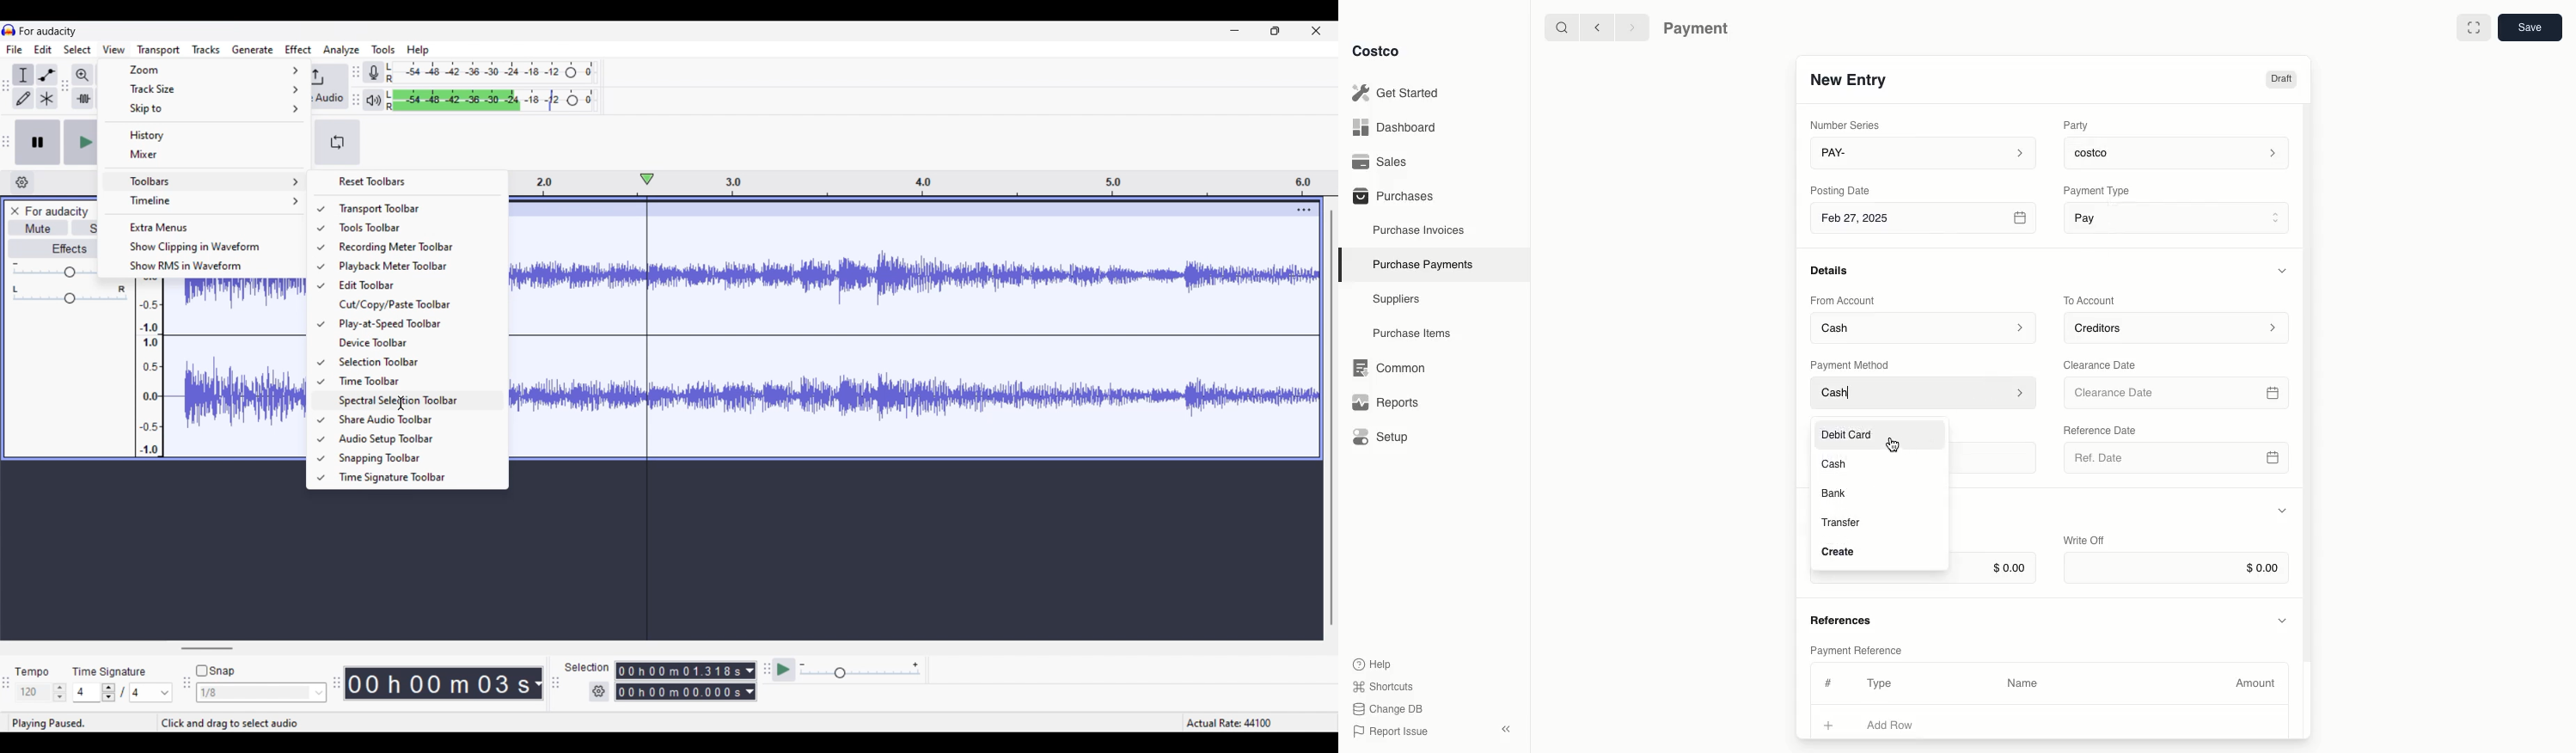 The width and height of the screenshot is (2576, 756). What do you see at coordinates (413, 208) in the screenshot?
I see `Transport toolbar` at bounding box center [413, 208].